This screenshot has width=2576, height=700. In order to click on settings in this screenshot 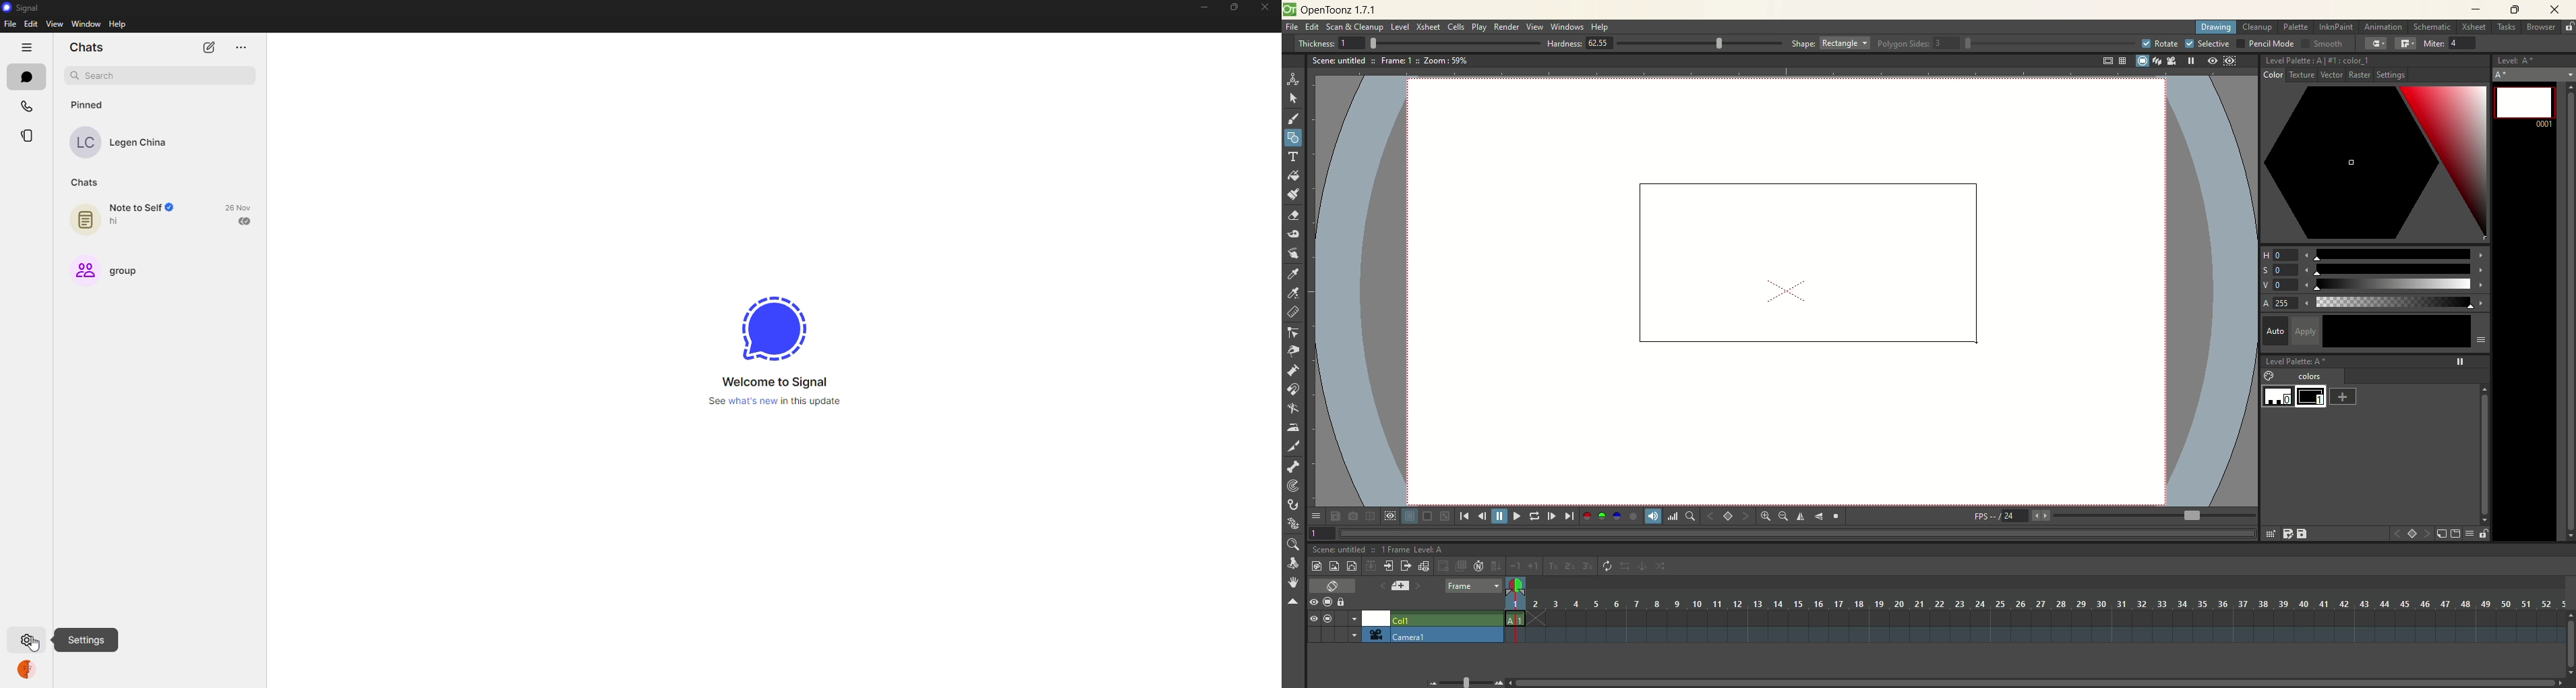, I will do `click(28, 641)`.